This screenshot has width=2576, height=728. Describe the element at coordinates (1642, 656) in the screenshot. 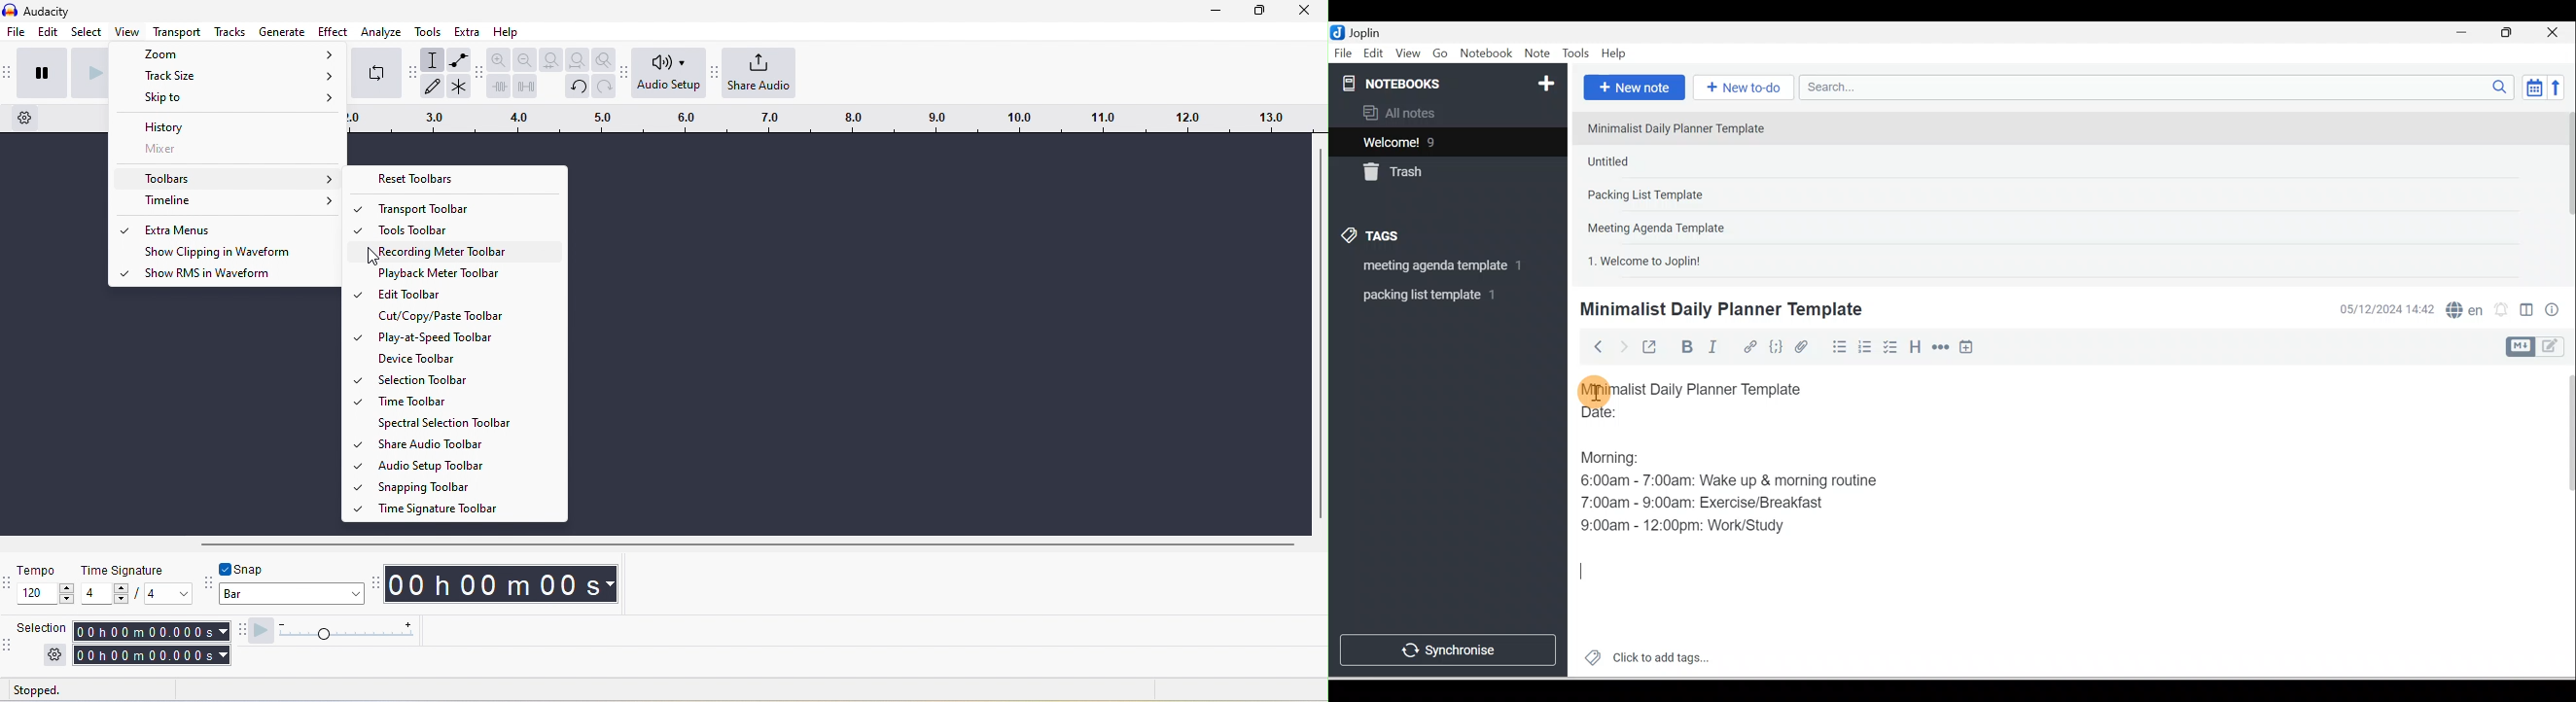

I see `Click to add tags` at that location.